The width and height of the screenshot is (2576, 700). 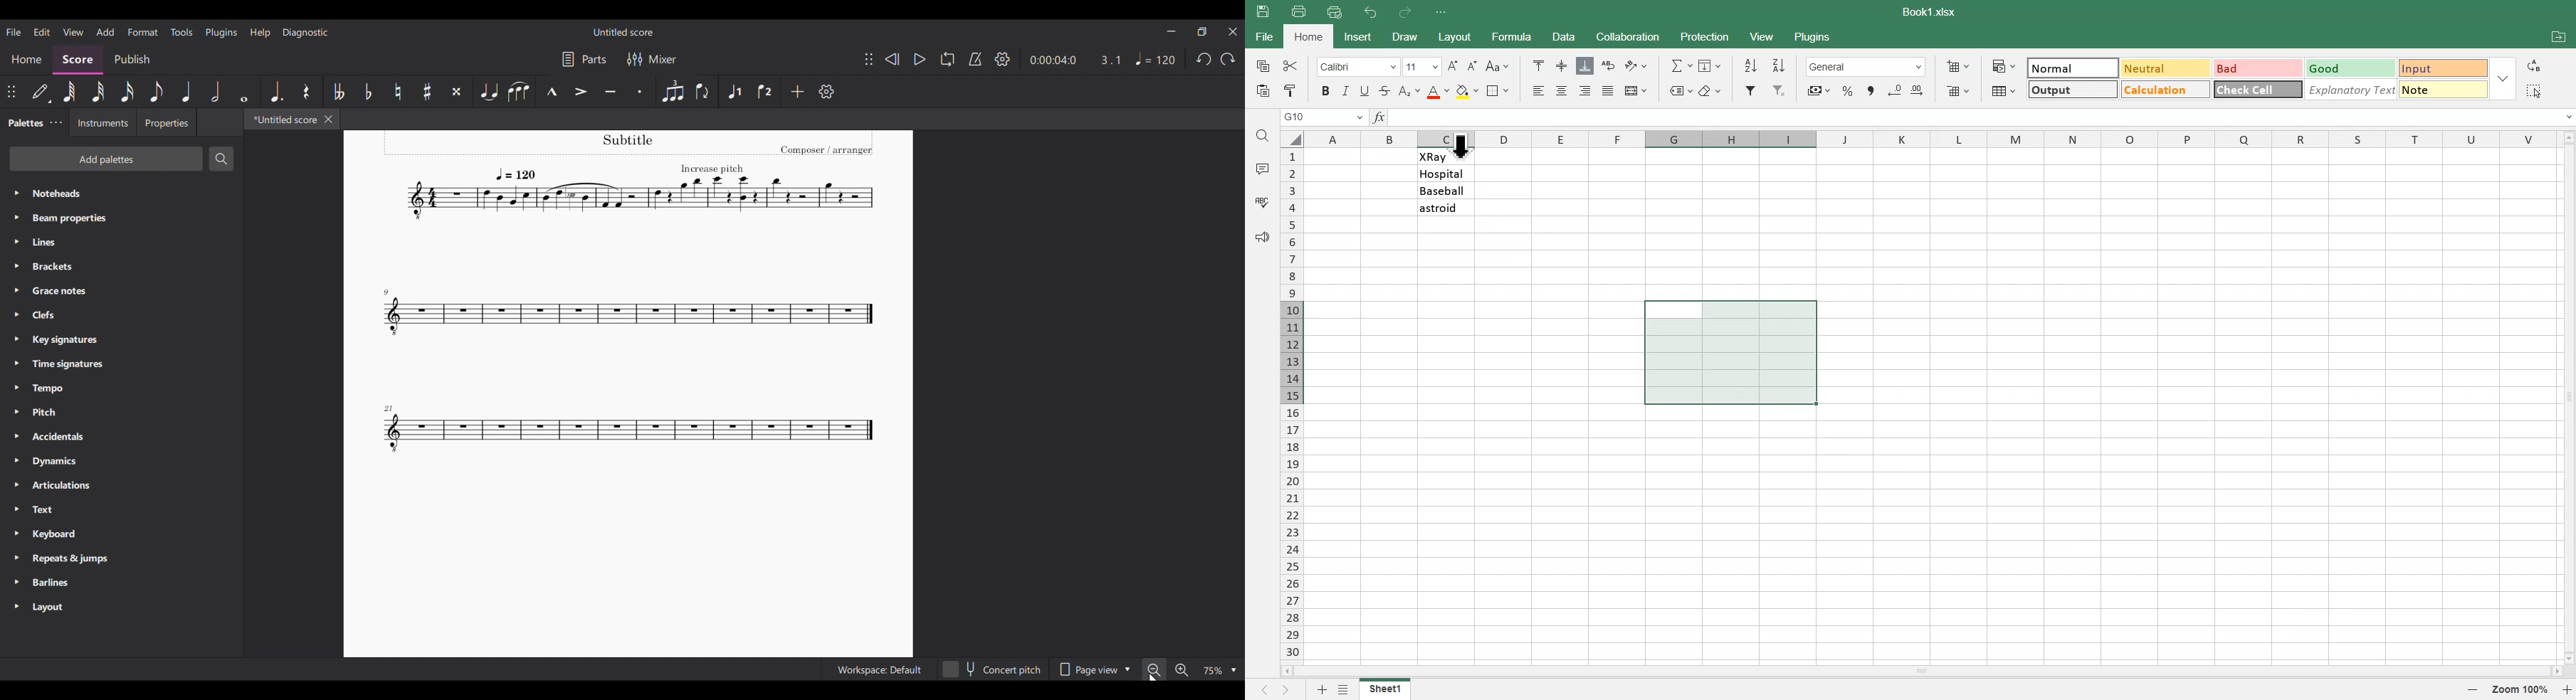 What do you see at coordinates (585, 60) in the screenshot?
I see `Parts settings` at bounding box center [585, 60].